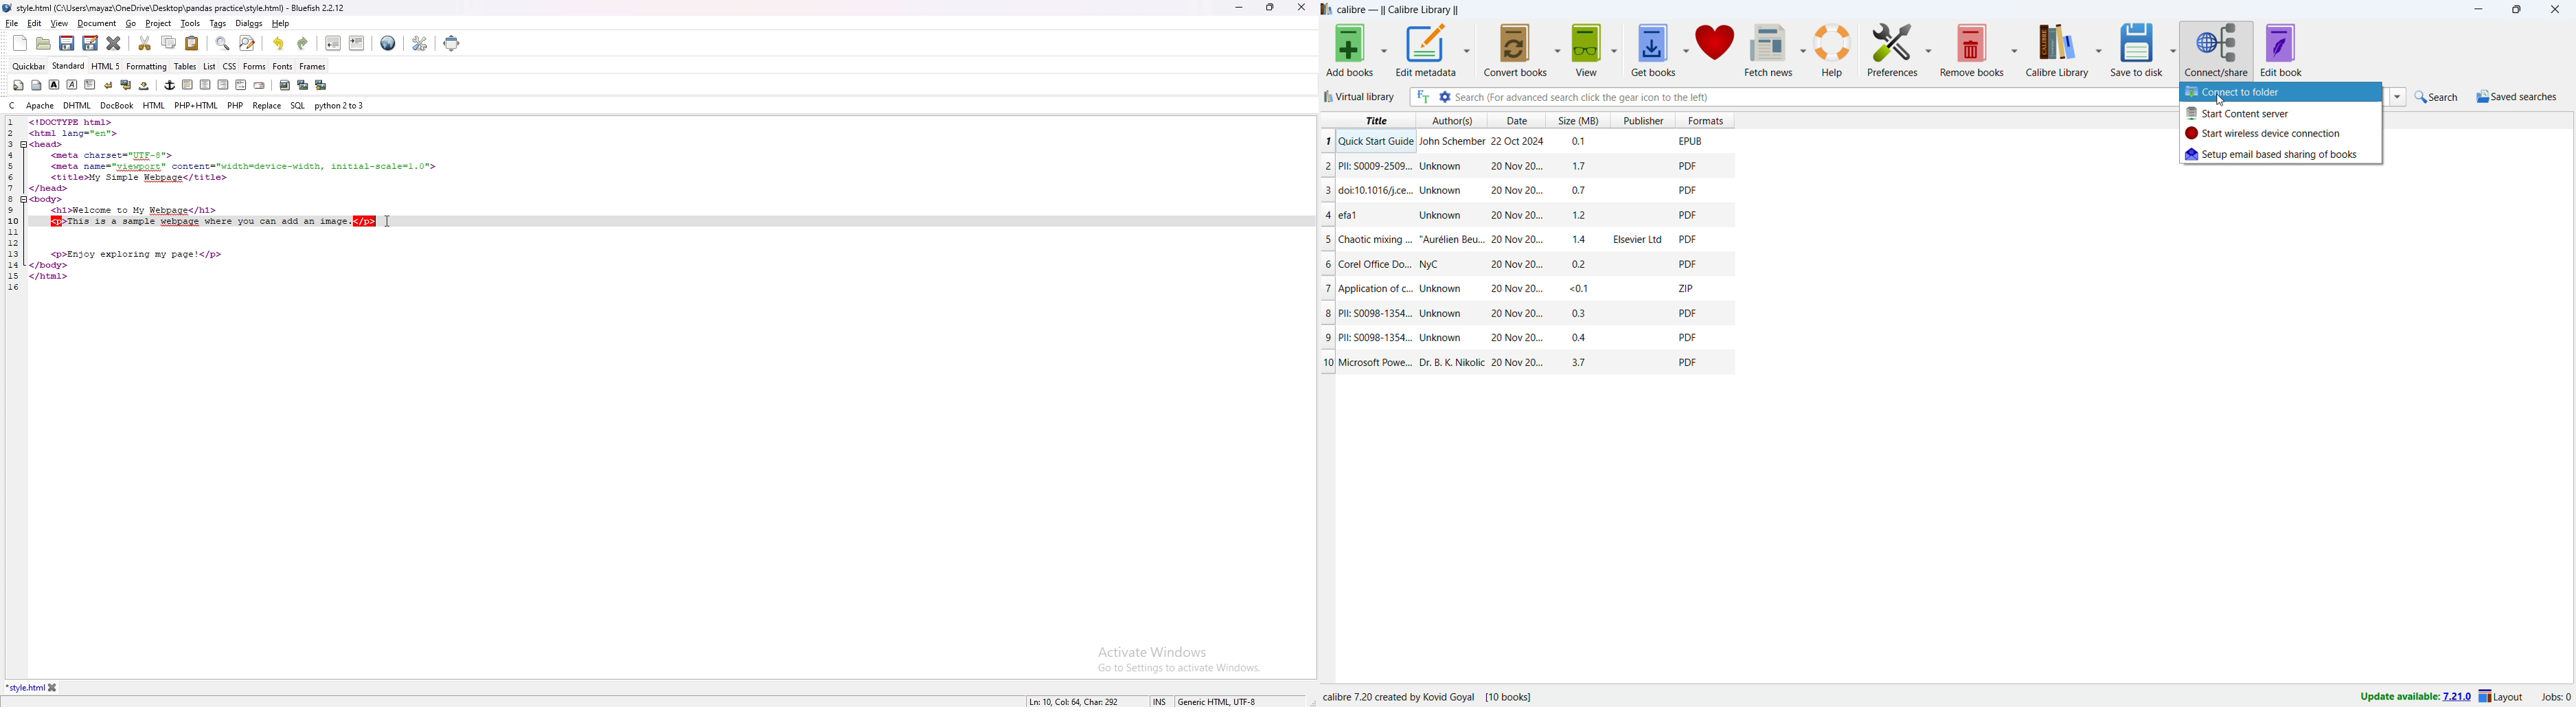 The width and height of the screenshot is (2576, 728). Describe the element at coordinates (285, 85) in the screenshot. I see `insert image` at that location.